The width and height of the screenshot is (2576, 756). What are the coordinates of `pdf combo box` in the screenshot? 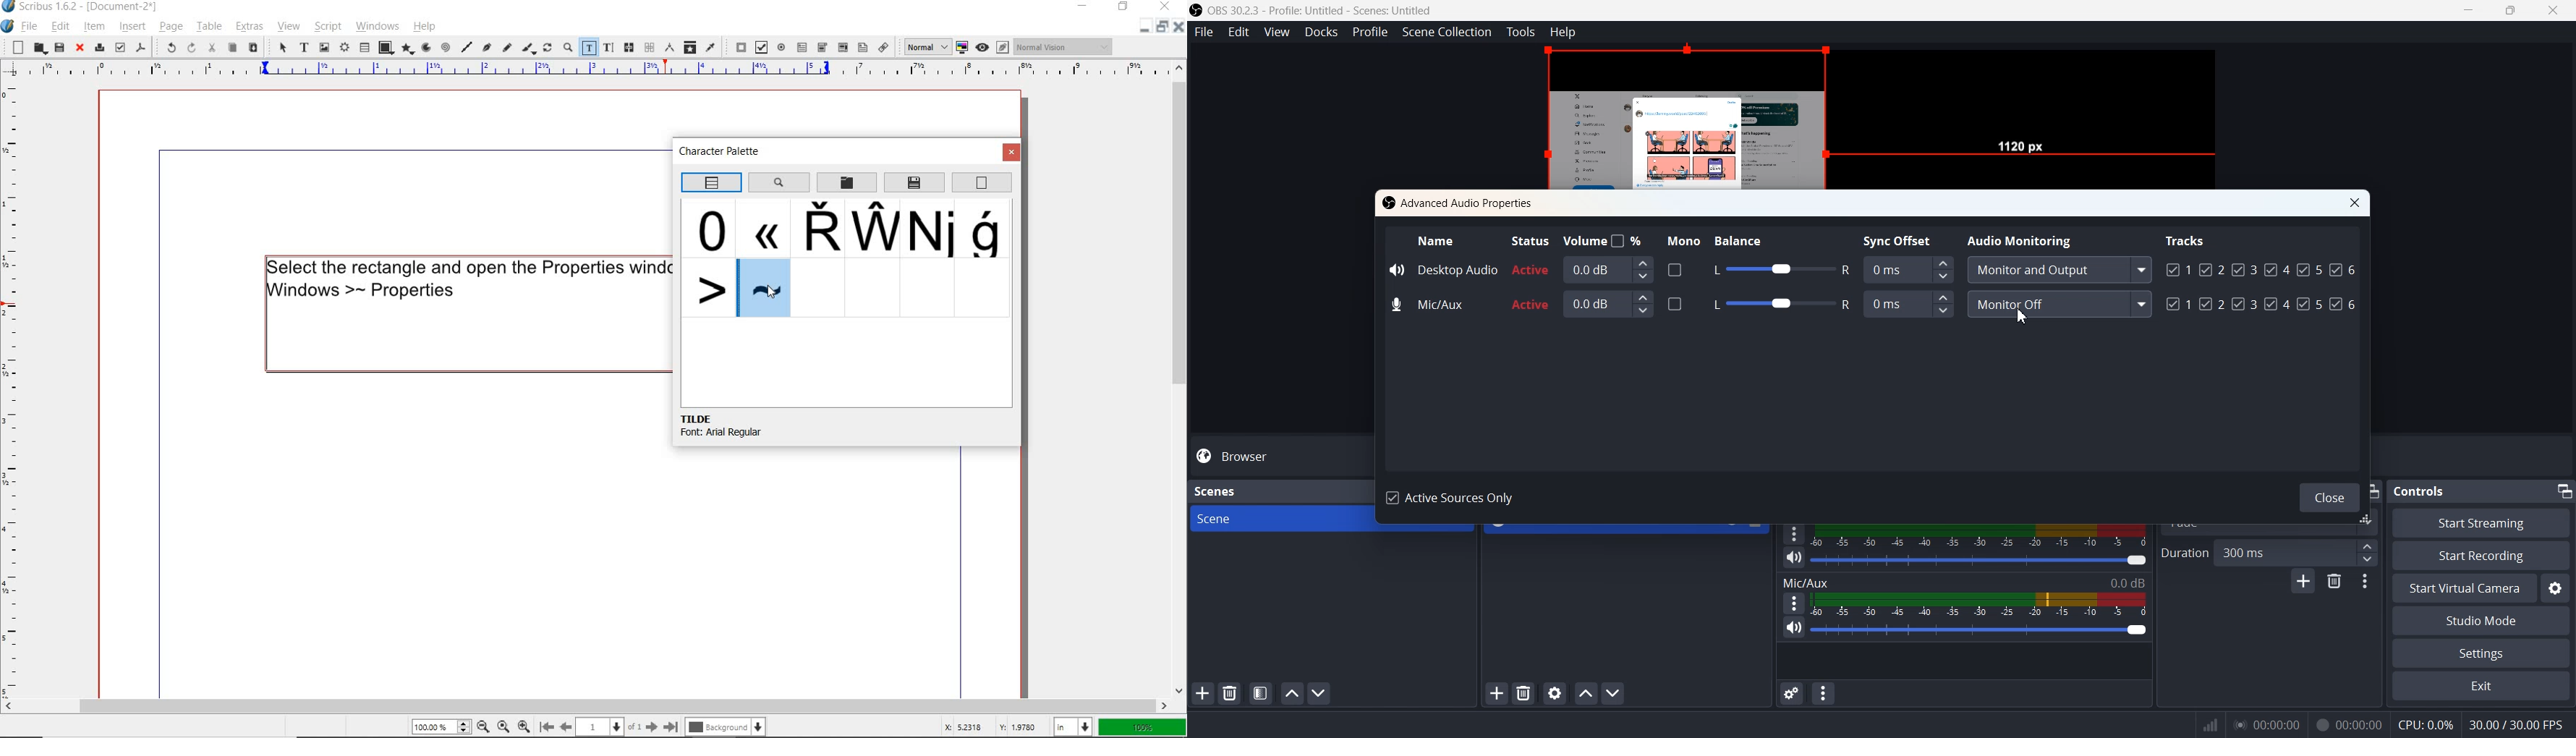 It's located at (823, 47).